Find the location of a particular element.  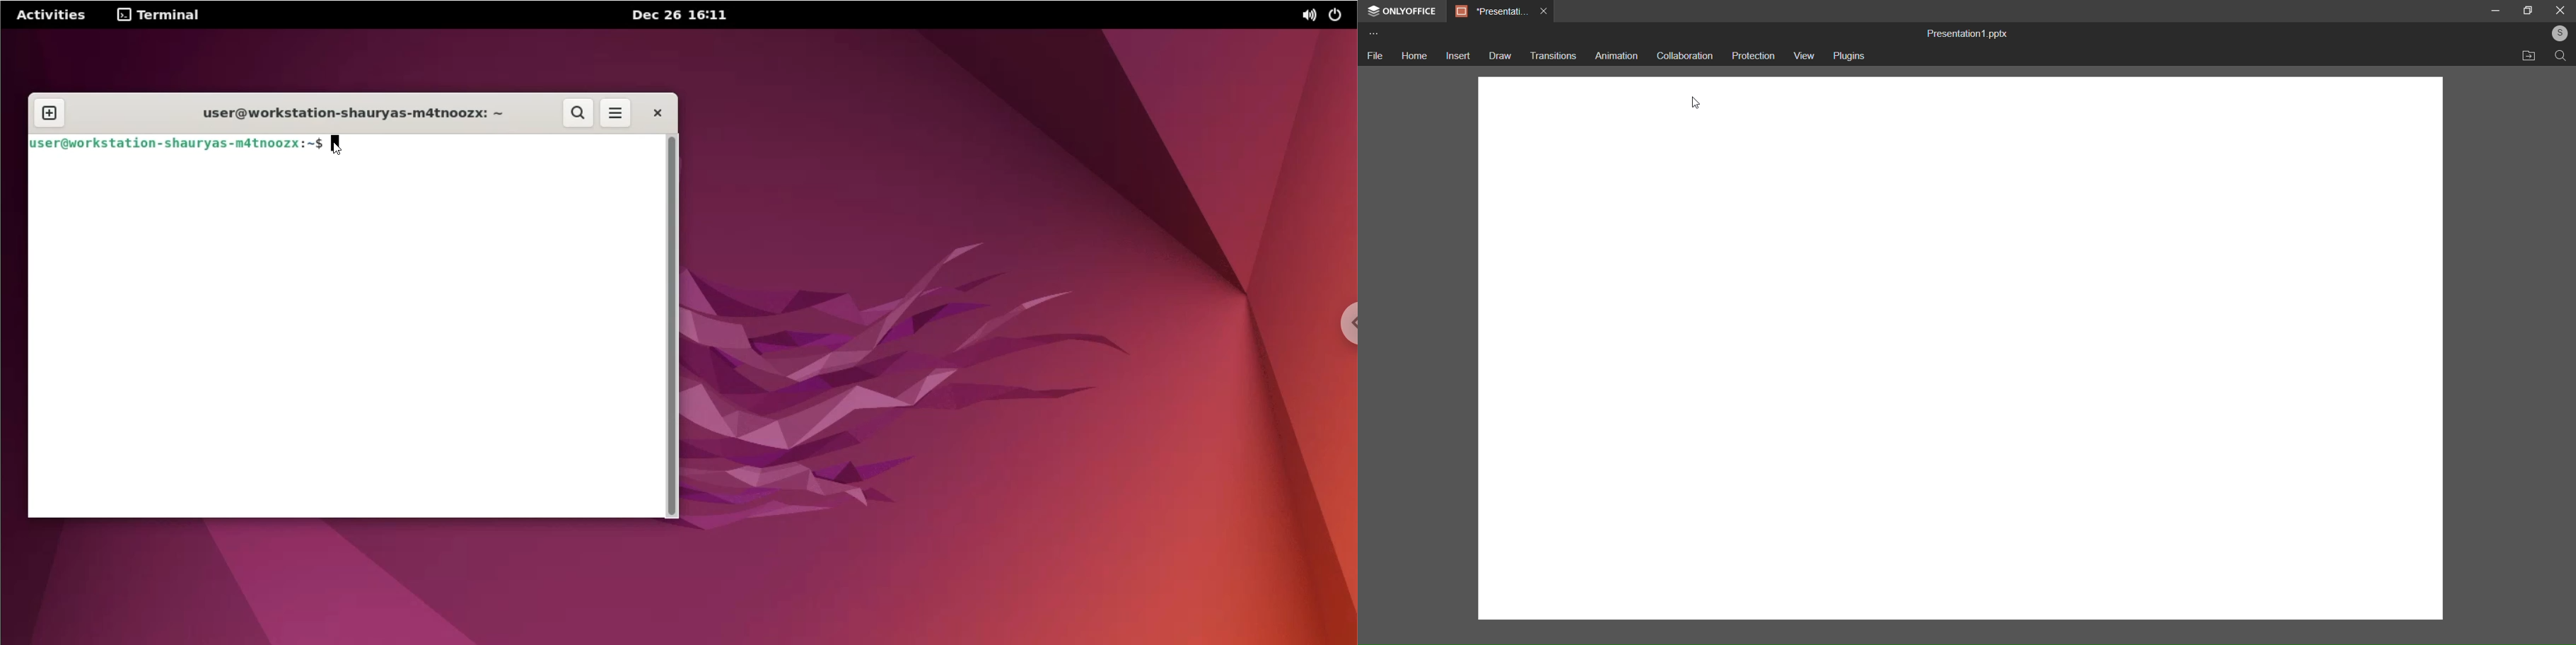

terminal options is located at coordinates (164, 16).